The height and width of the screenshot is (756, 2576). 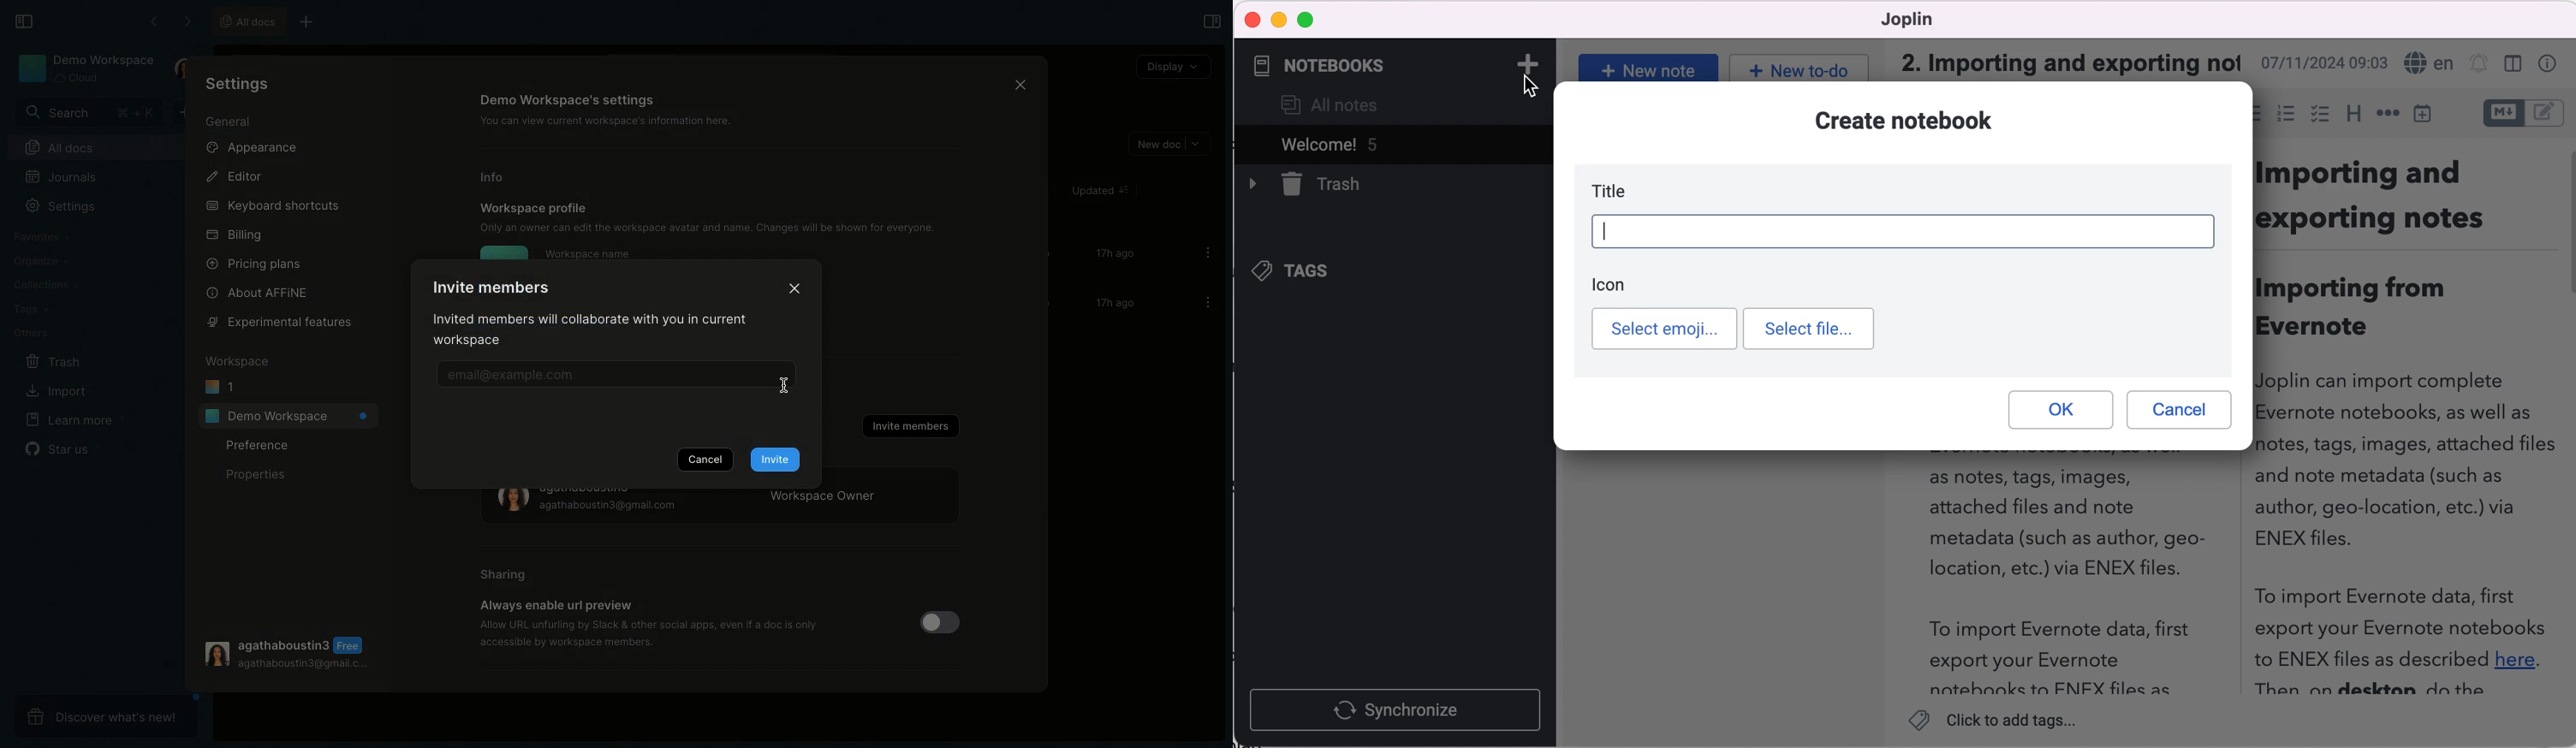 What do you see at coordinates (273, 203) in the screenshot?
I see `Keyboard shortcuts` at bounding box center [273, 203].